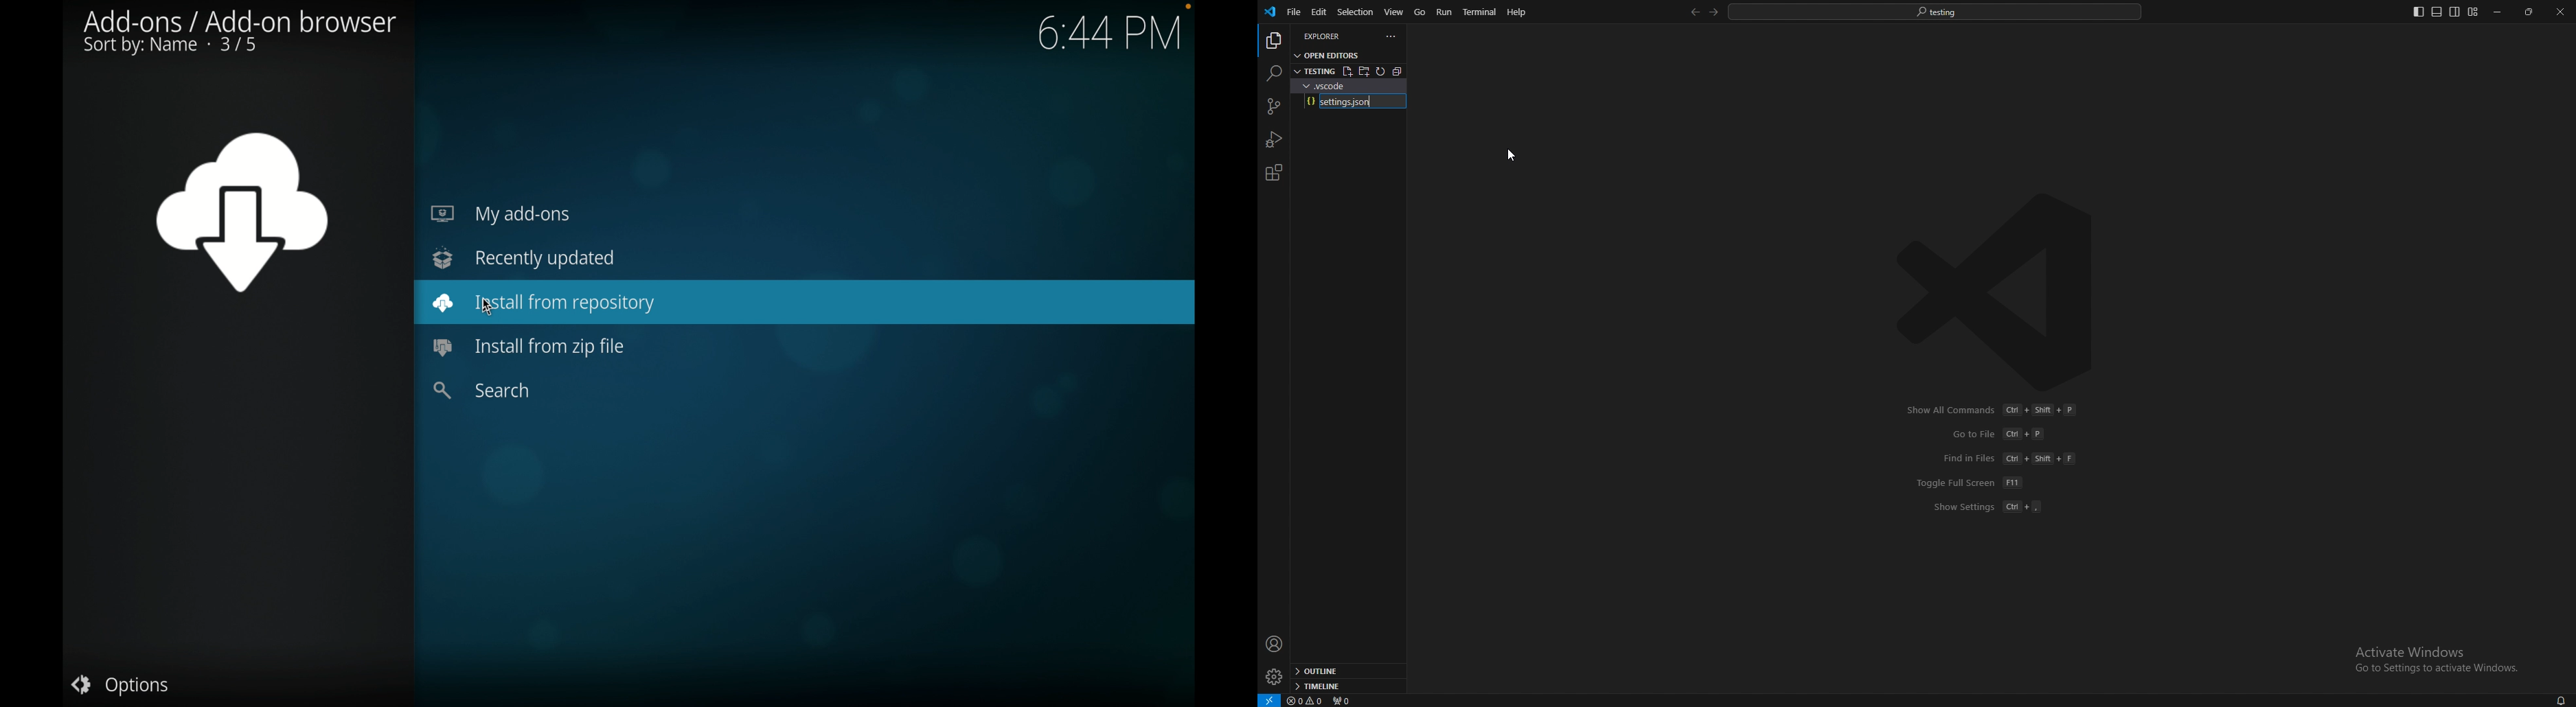 Image resolution: width=2576 pixels, height=728 pixels. What do you see at coordinates (1273, 172) in the screenshot?
I see `extension` at bounding box center [1273, 172].